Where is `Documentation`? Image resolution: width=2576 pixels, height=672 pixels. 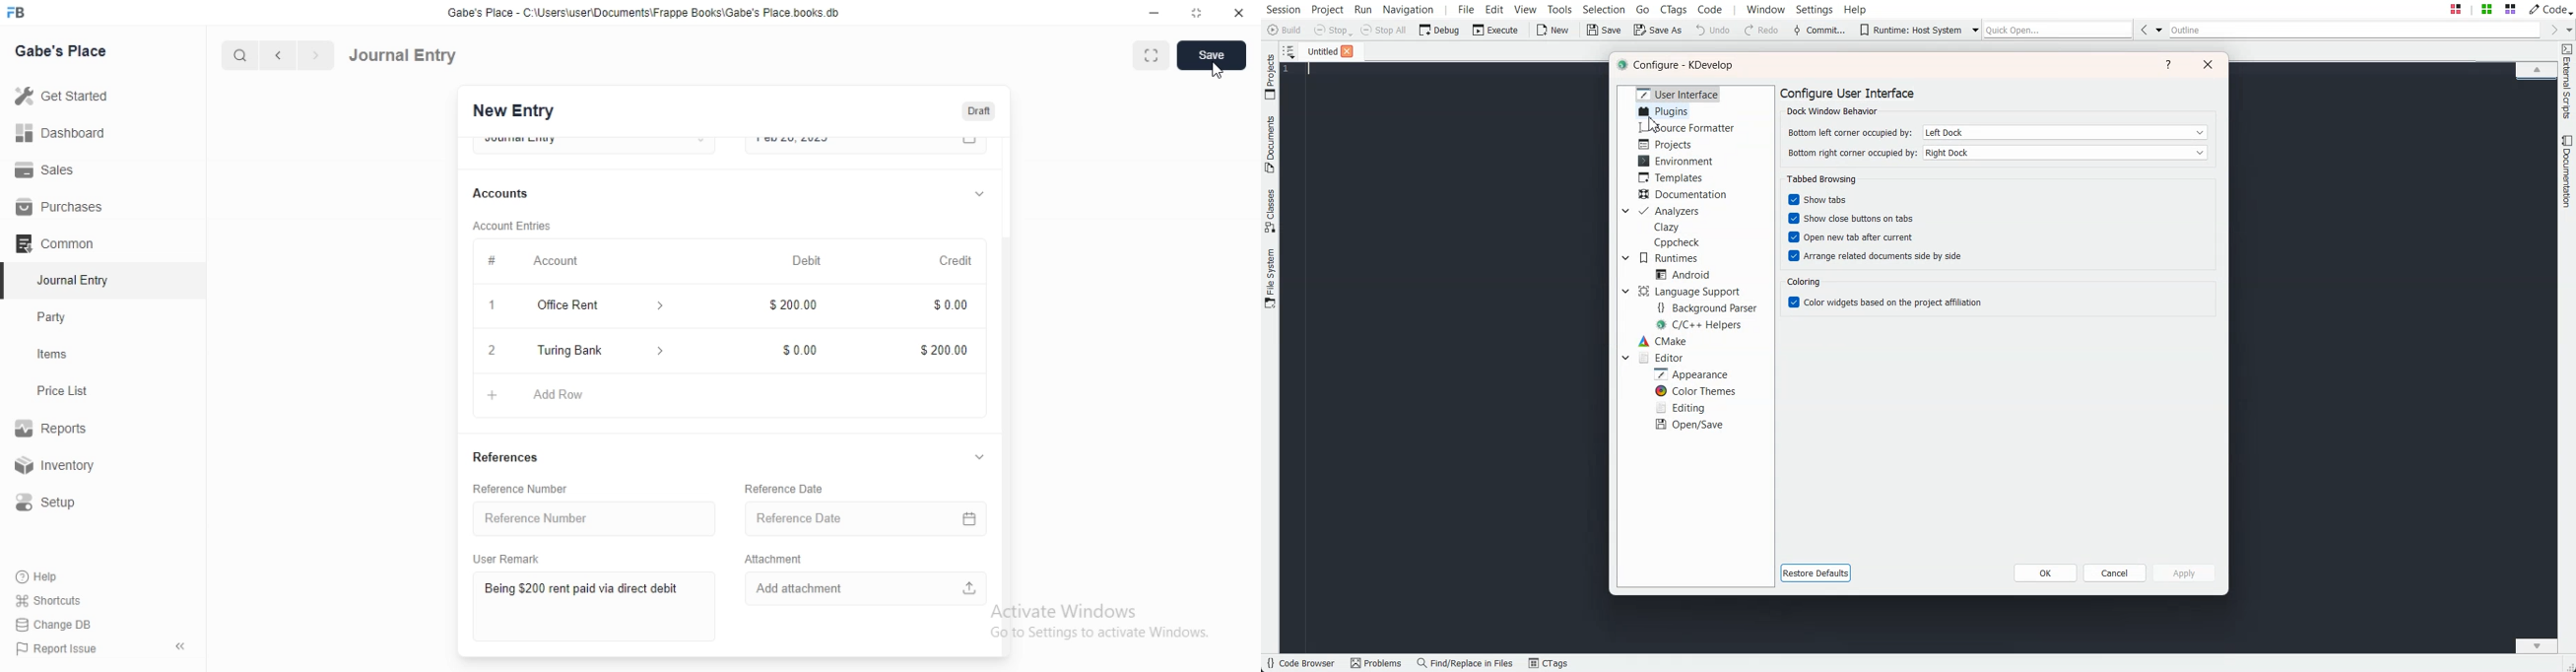 Documentation is located at coordinates (1685, 195).